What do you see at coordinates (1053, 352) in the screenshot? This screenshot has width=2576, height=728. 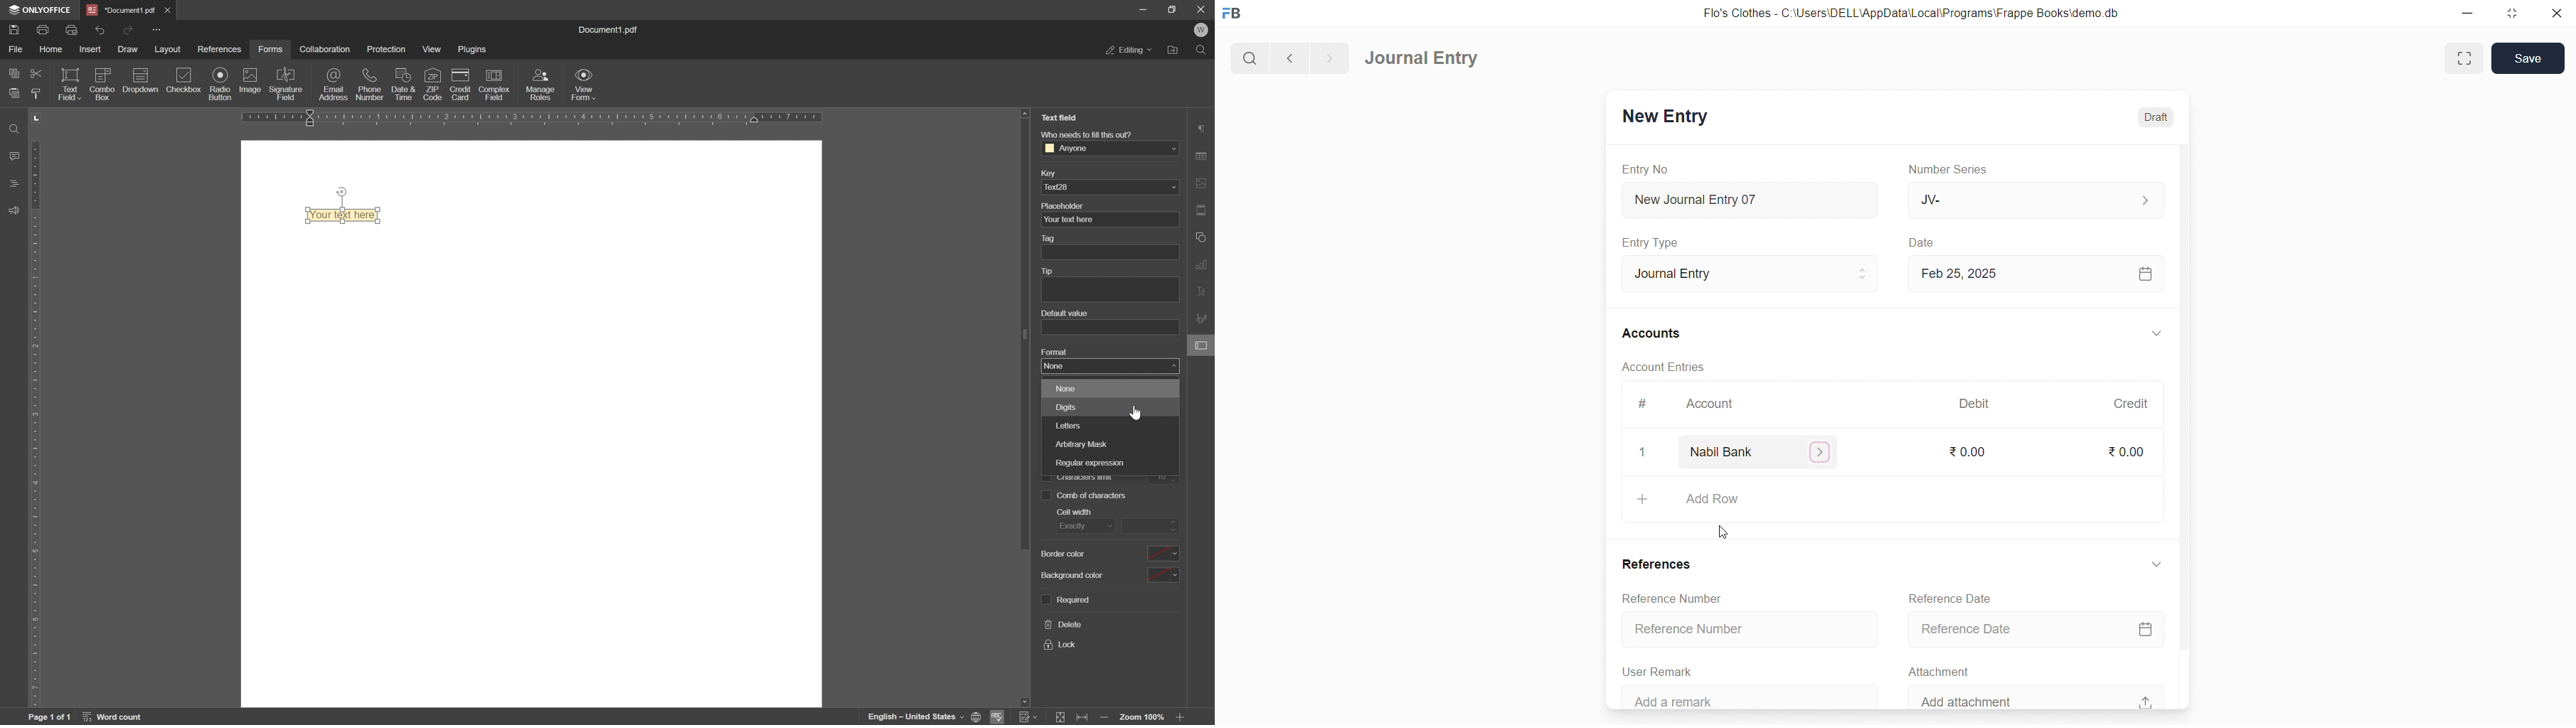 I see `format` at bounding box center [1053, 352].